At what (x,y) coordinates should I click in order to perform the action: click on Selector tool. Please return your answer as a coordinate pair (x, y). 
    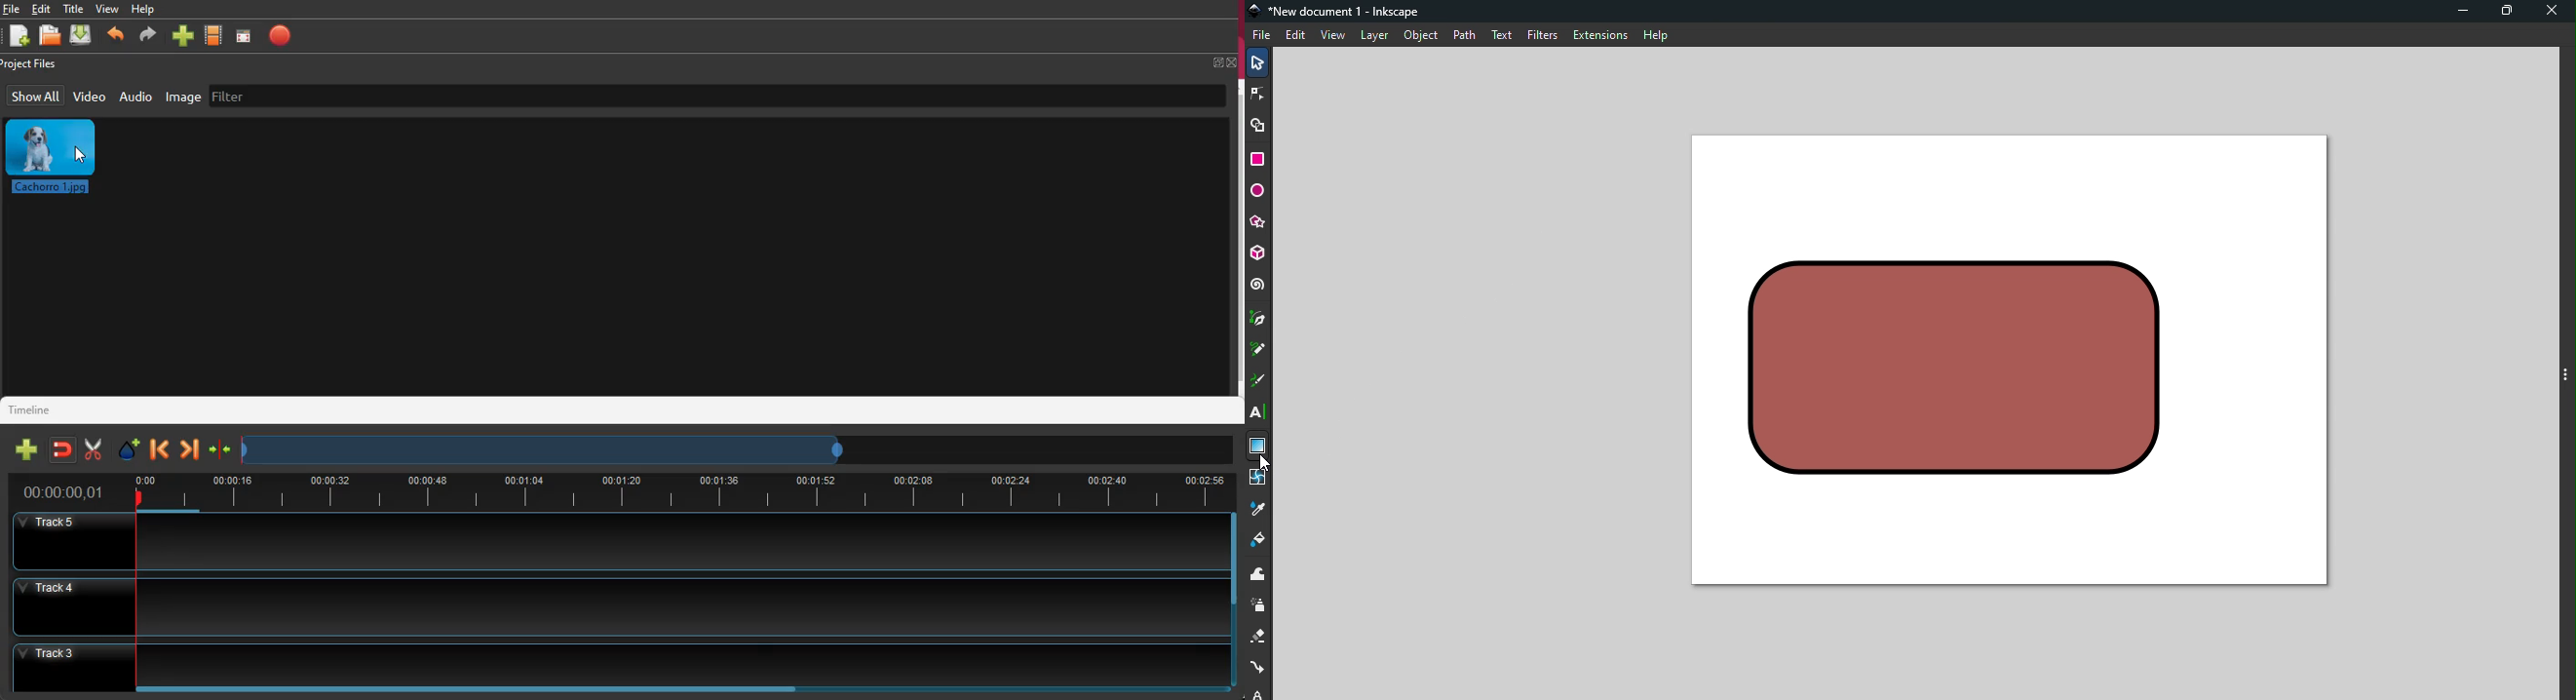
    Looking at the image, I should click on (1258, 60).